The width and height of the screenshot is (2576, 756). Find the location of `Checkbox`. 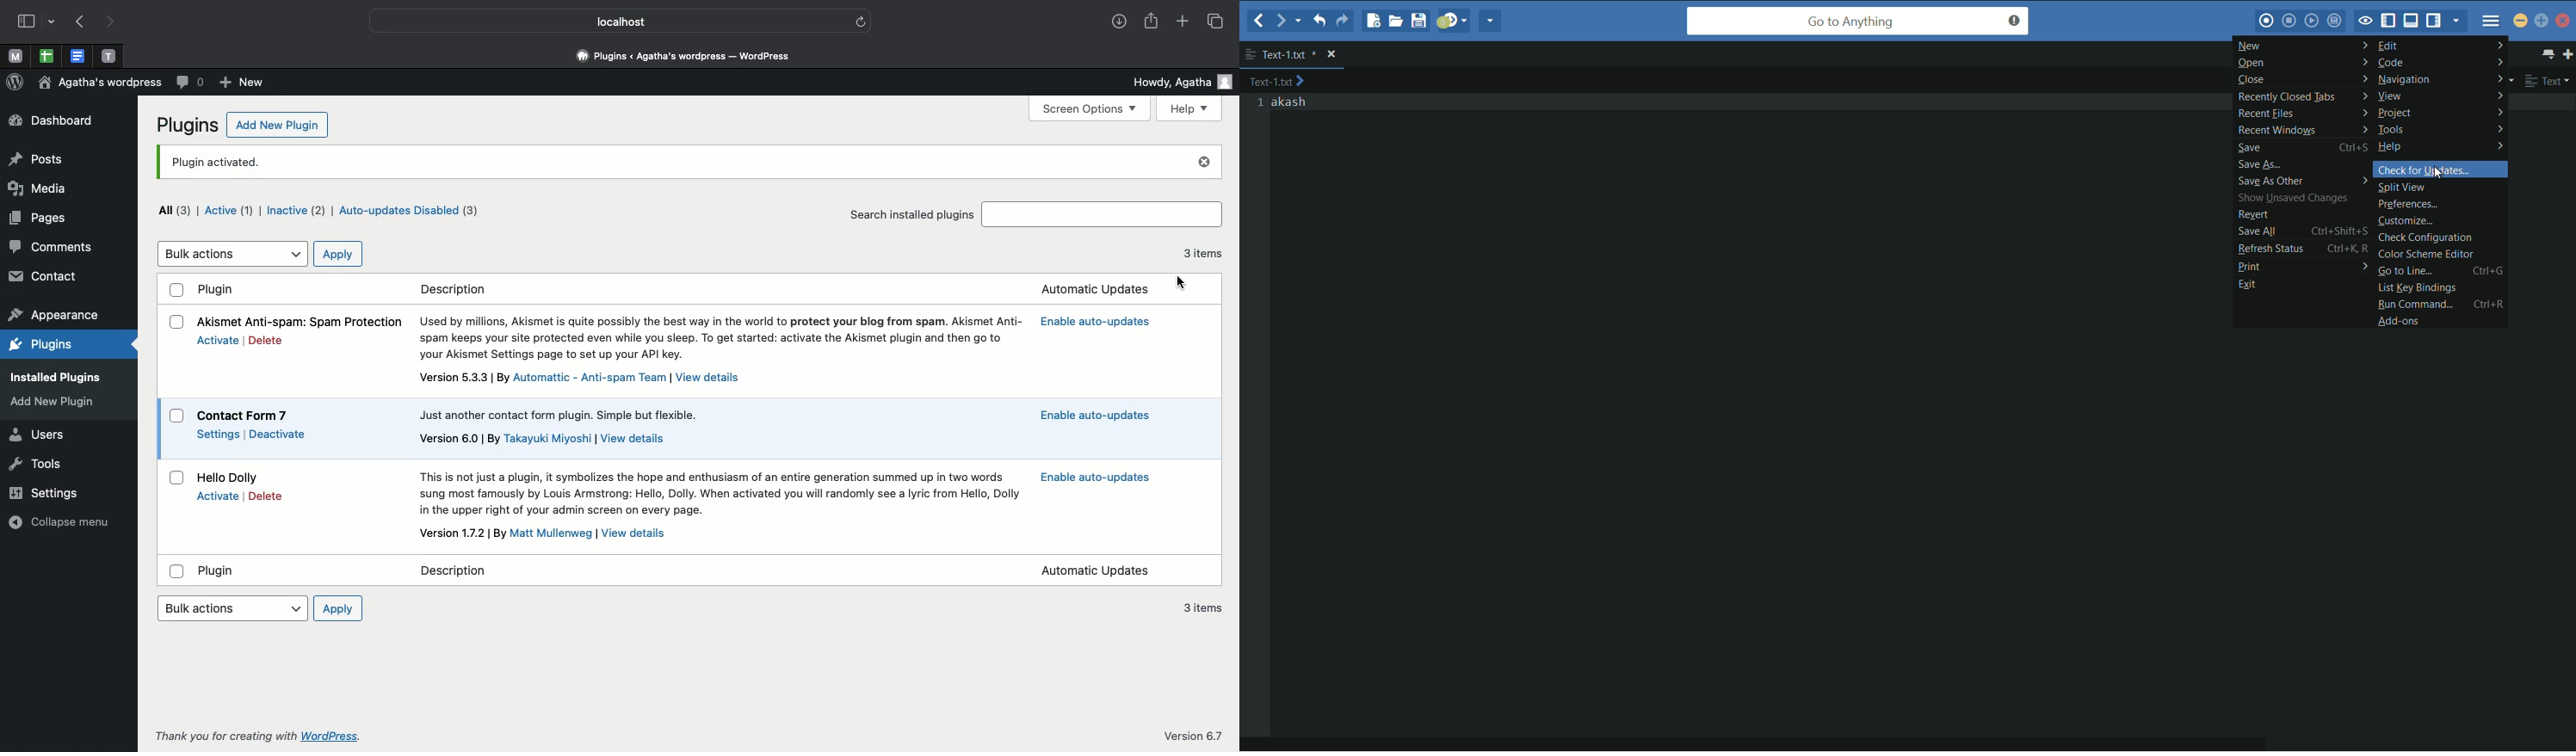

Checkbox is located at coordinates (171, 418).